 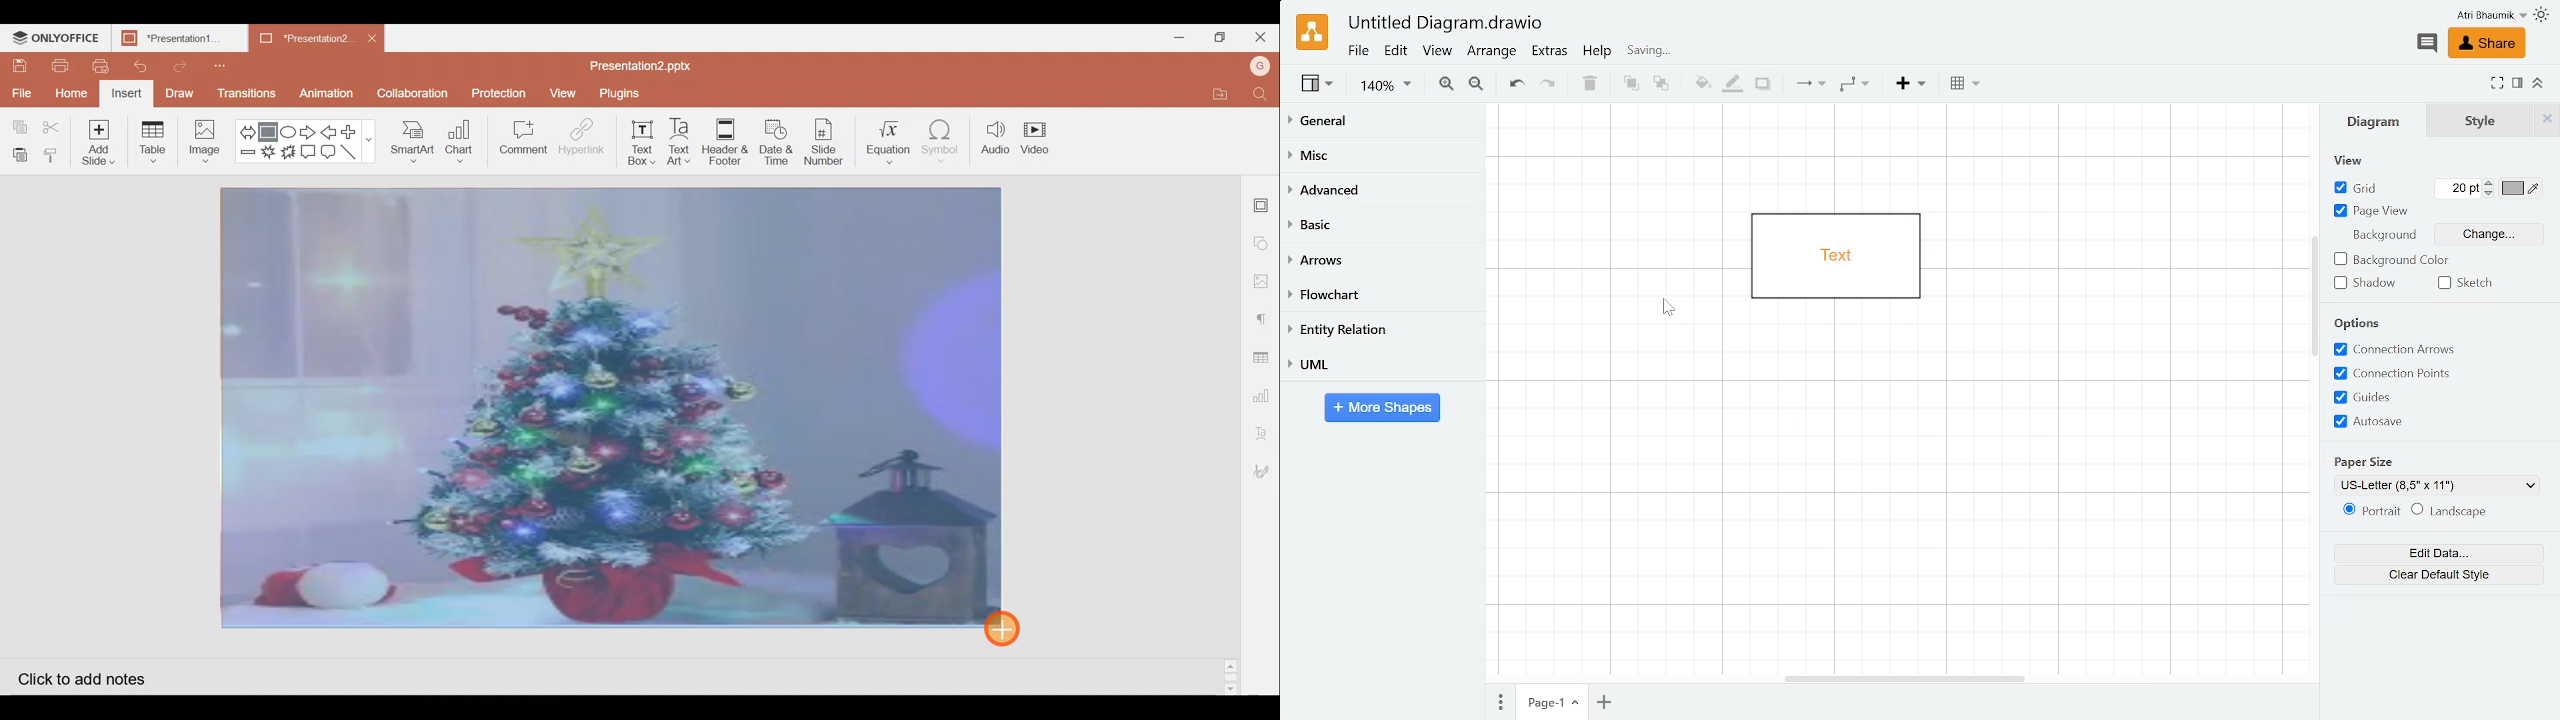 What do you see at coordinates (2398, 350) in the screenshot?
I see `Connection arrows` at bounding box center [2398, 350].